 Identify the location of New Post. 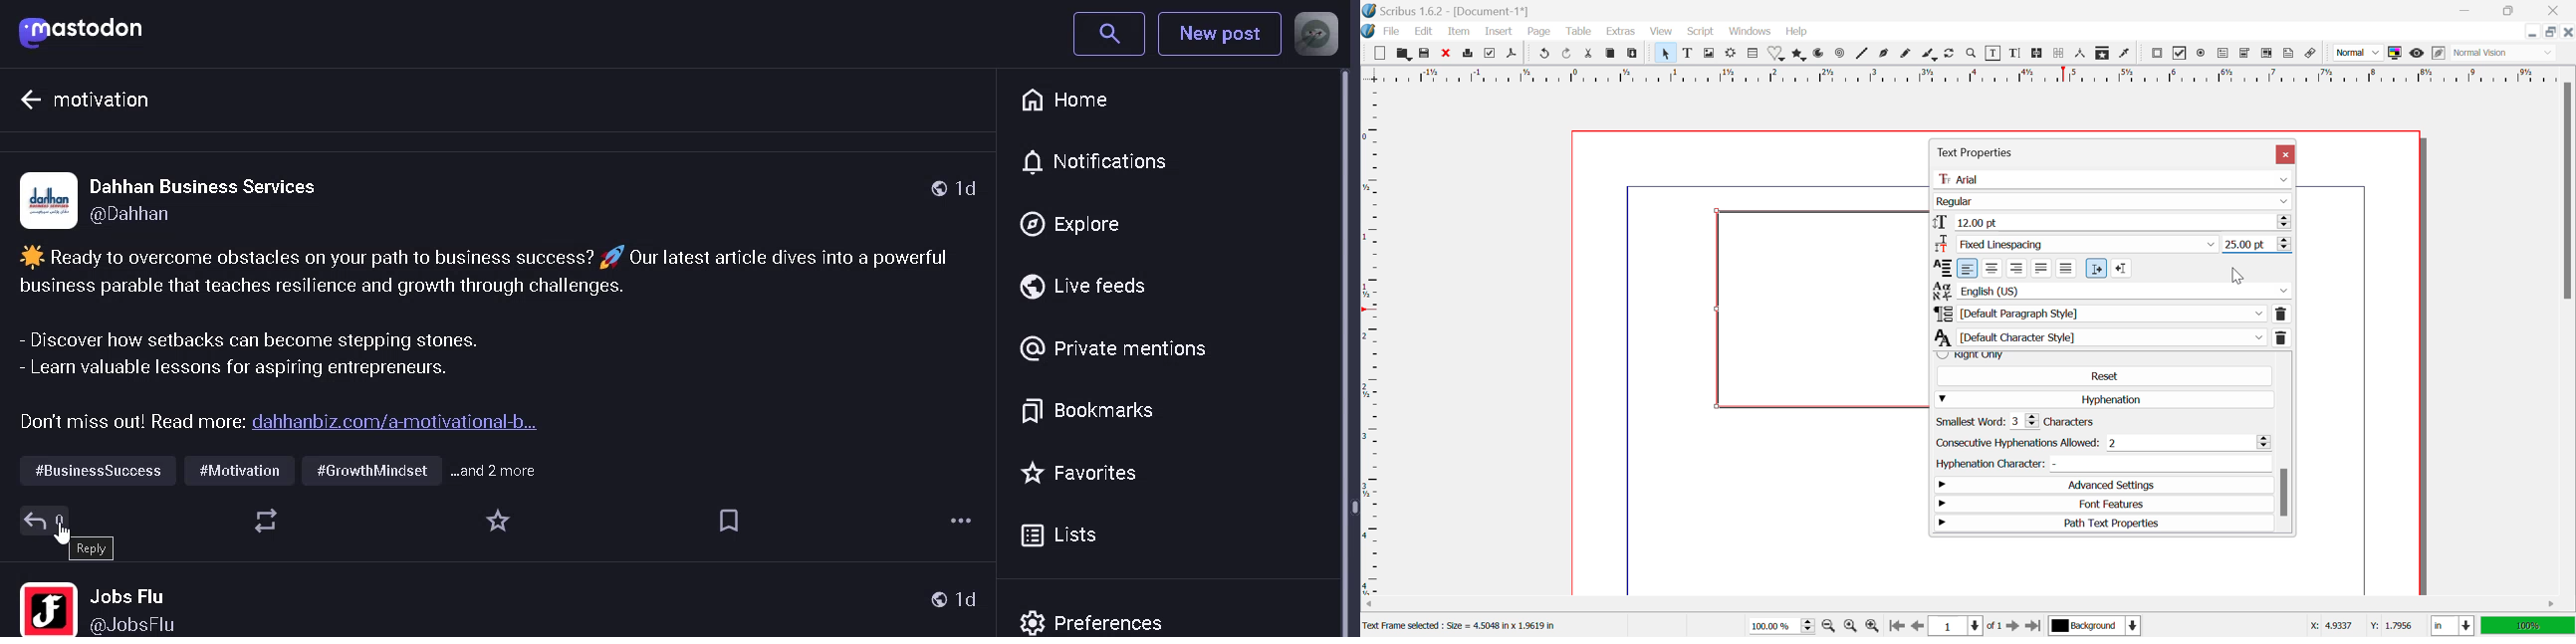
(1218, 37).